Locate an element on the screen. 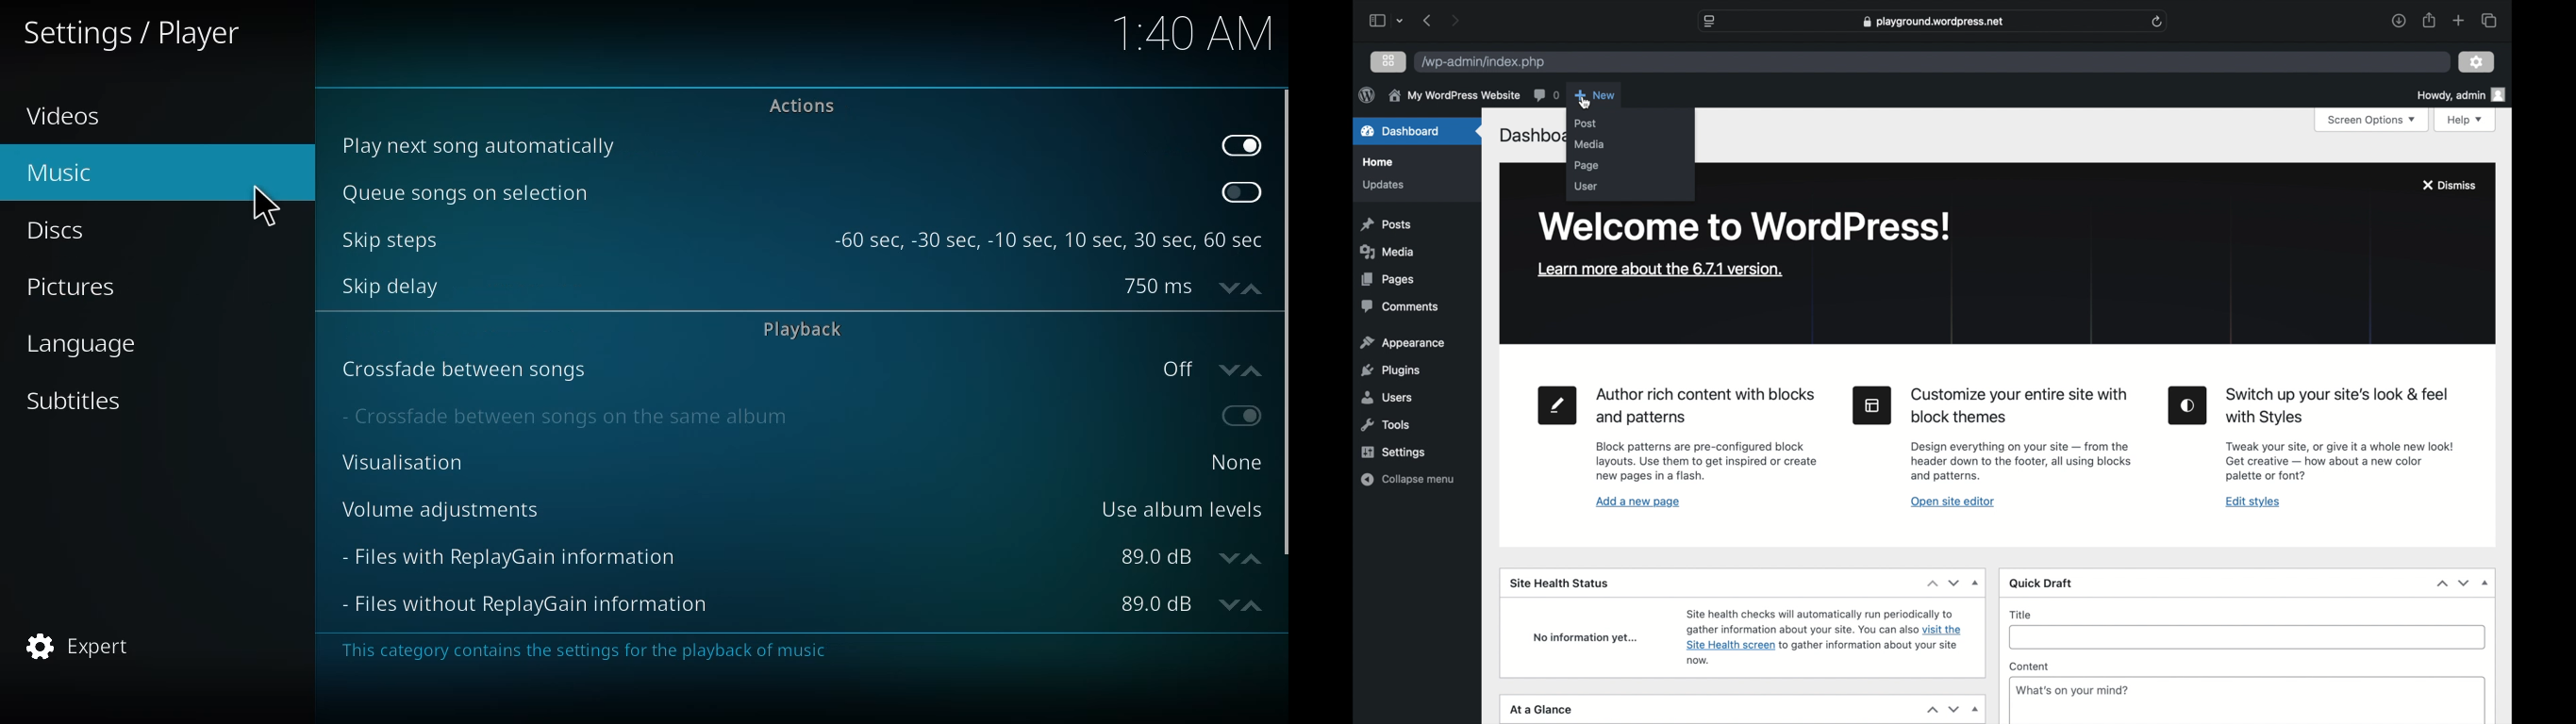  previous page is located at coordinates (1428, 20).